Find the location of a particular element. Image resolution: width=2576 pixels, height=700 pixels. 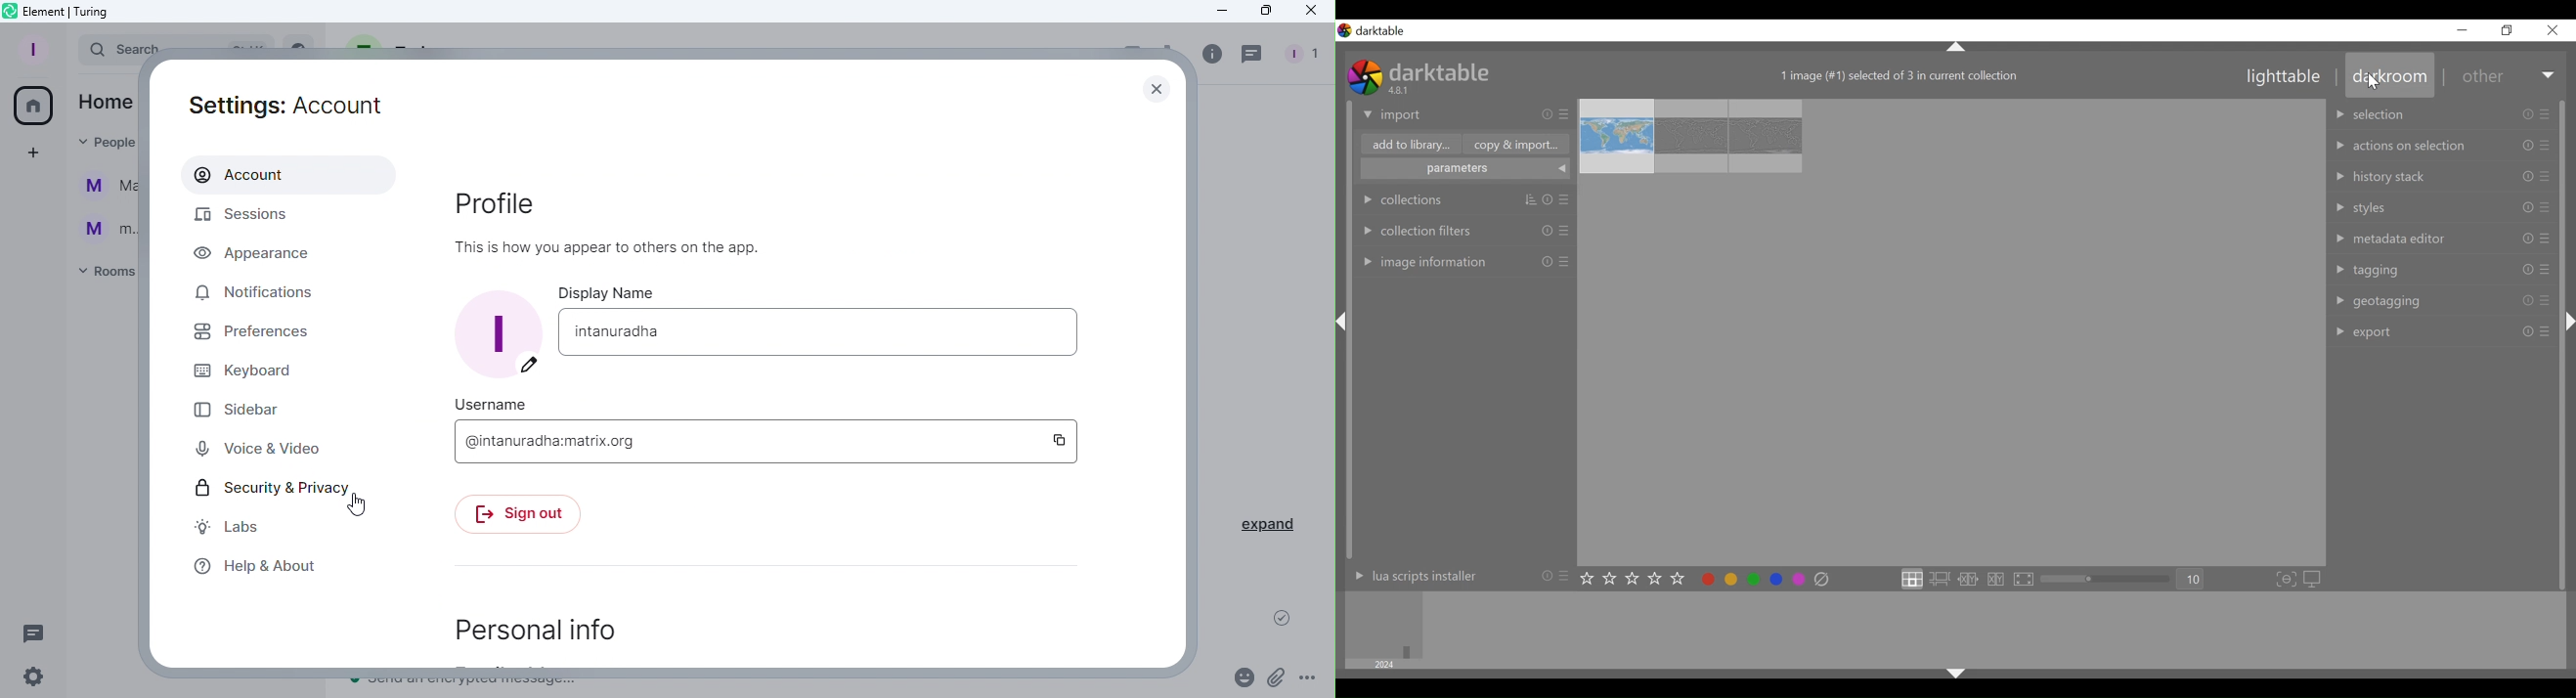

Keyboard is located at coordinates (252, 373).